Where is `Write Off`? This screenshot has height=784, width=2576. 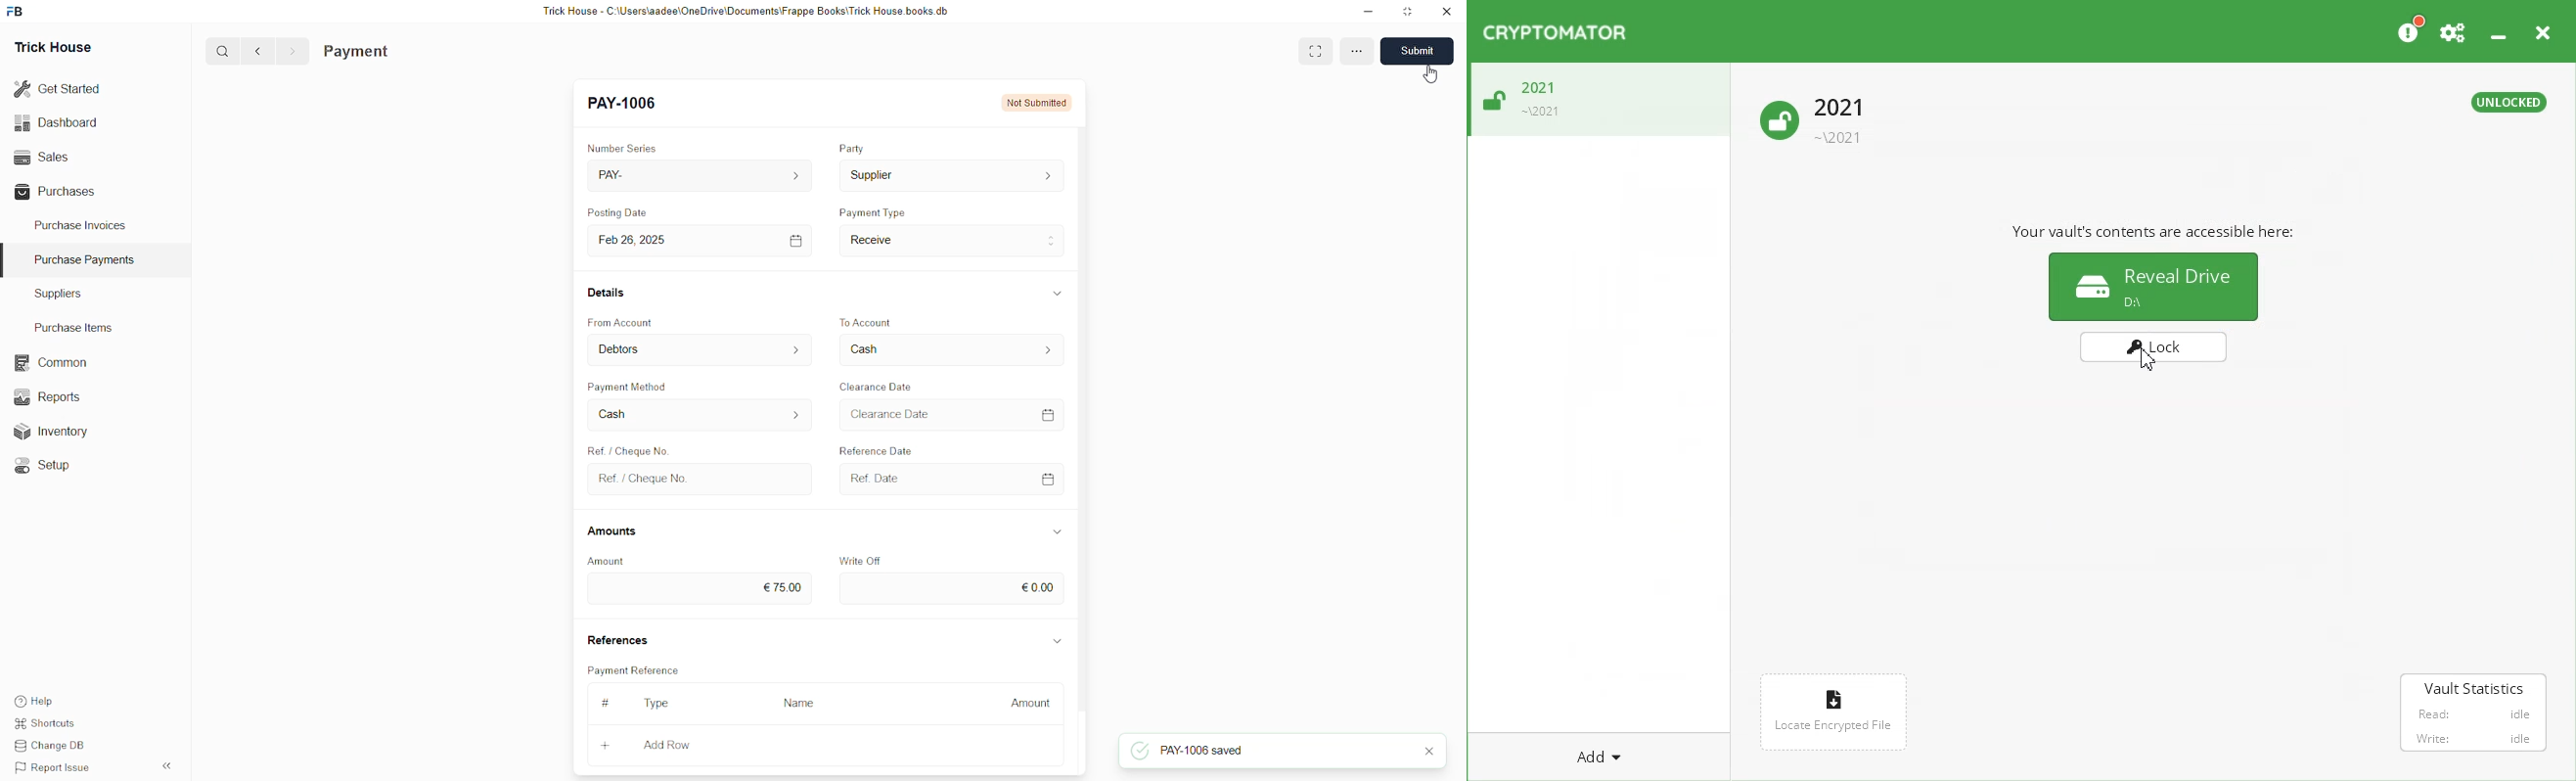 Write Off is located at coordinates (861, 557).